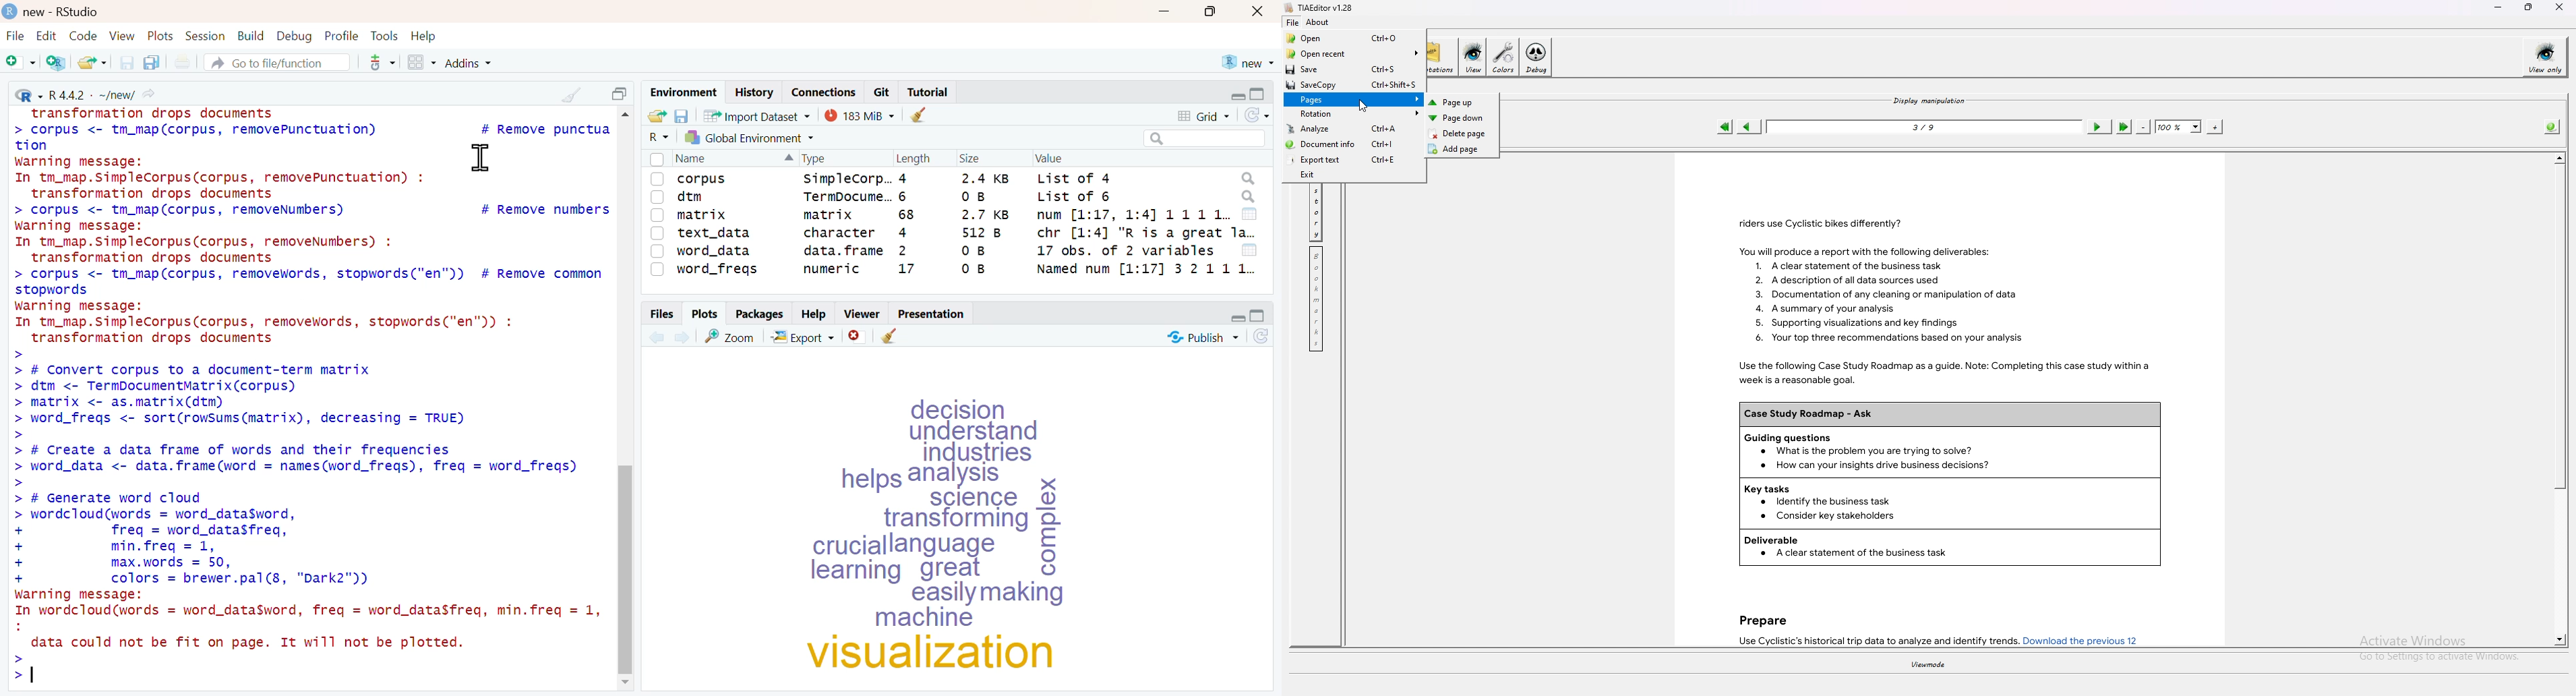  Describe the element at coordinates (860, 115) in the screenshot. I see `183 MiB` at that location.